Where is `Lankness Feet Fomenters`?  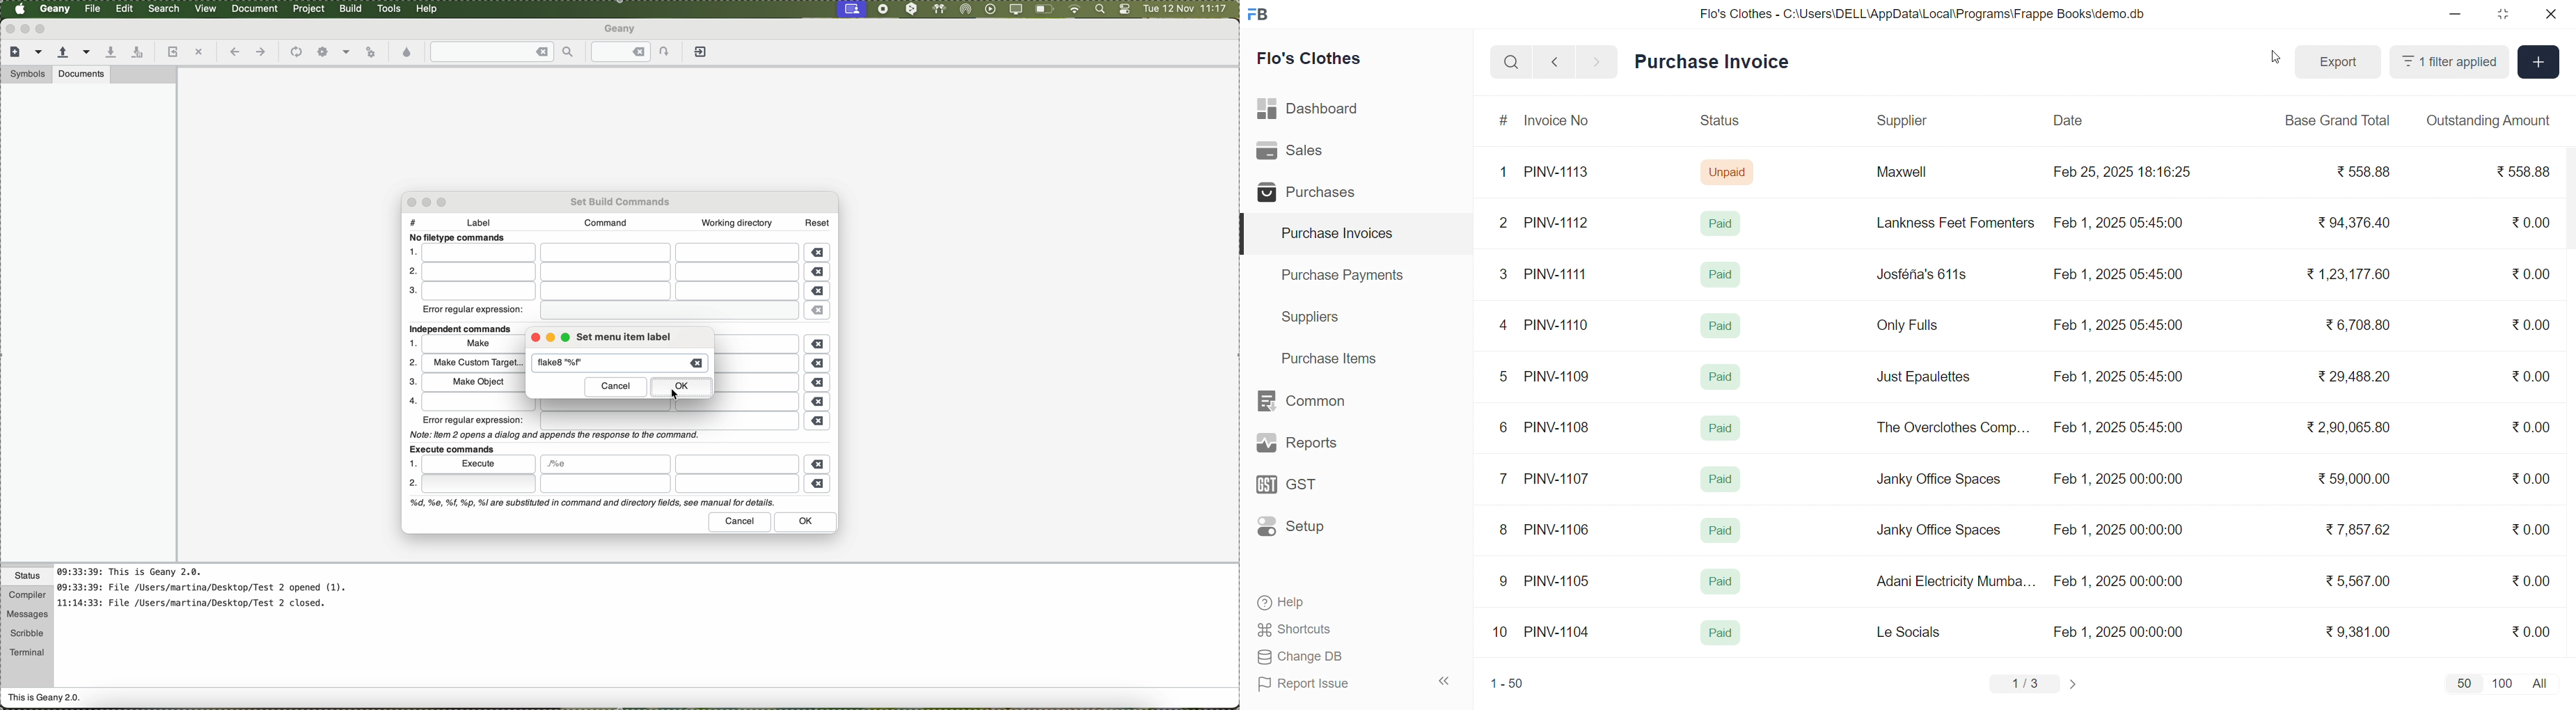
Lankness Feet Fomenters is located at coordinates (1947, 223).